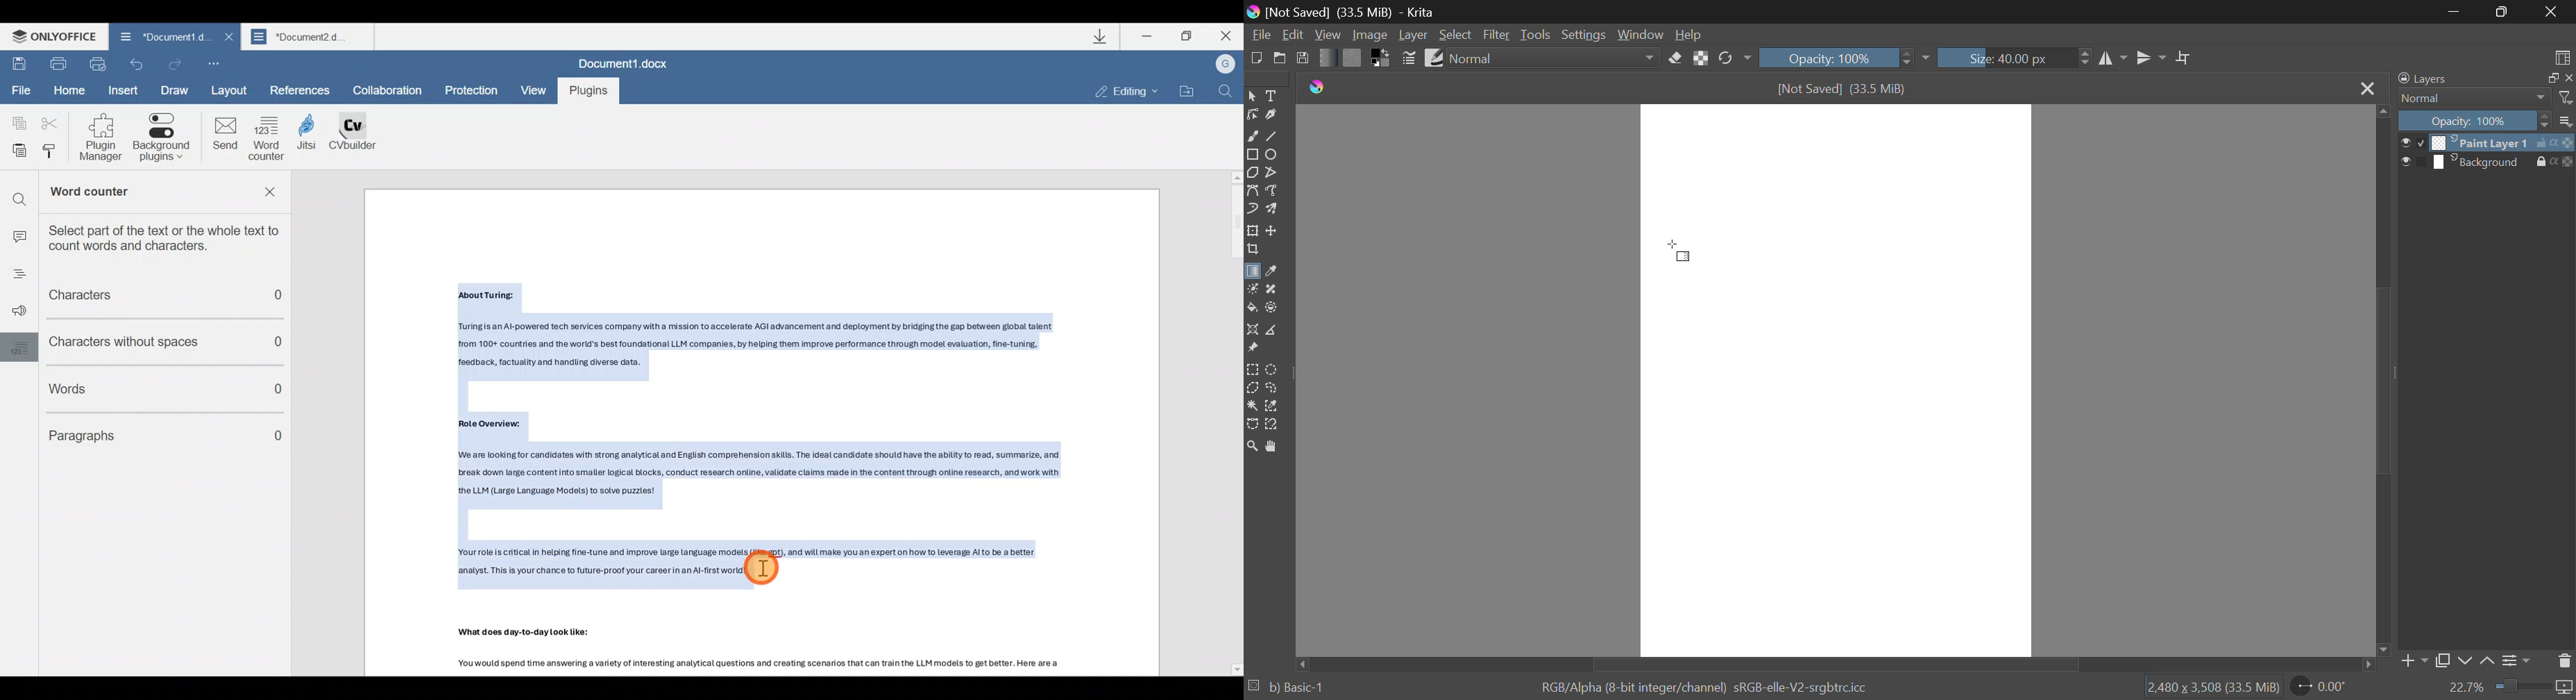 The height and width of the screenshot is (700, 2576). What do you see at coordinates (2488, 662) in the screenshot?
I see `Move Layer Up` at bounding box center [2488, 662].